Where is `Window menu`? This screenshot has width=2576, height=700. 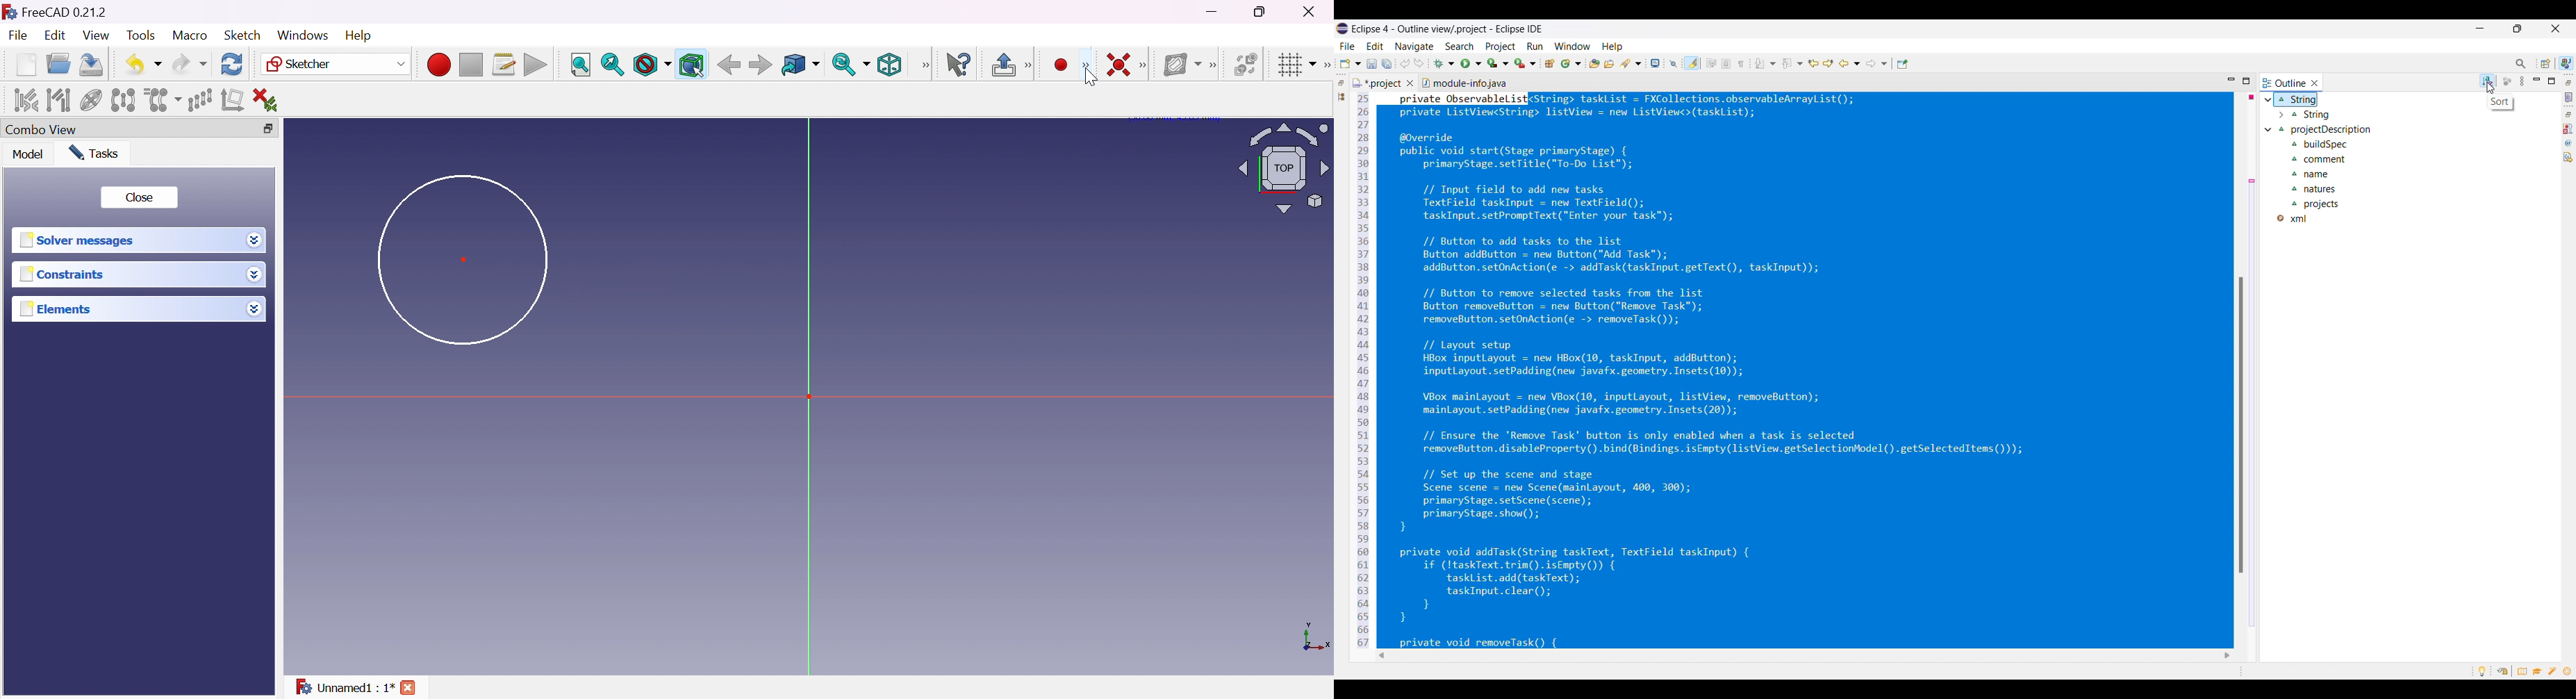
Window menu is located at coordinates (1573, 46).